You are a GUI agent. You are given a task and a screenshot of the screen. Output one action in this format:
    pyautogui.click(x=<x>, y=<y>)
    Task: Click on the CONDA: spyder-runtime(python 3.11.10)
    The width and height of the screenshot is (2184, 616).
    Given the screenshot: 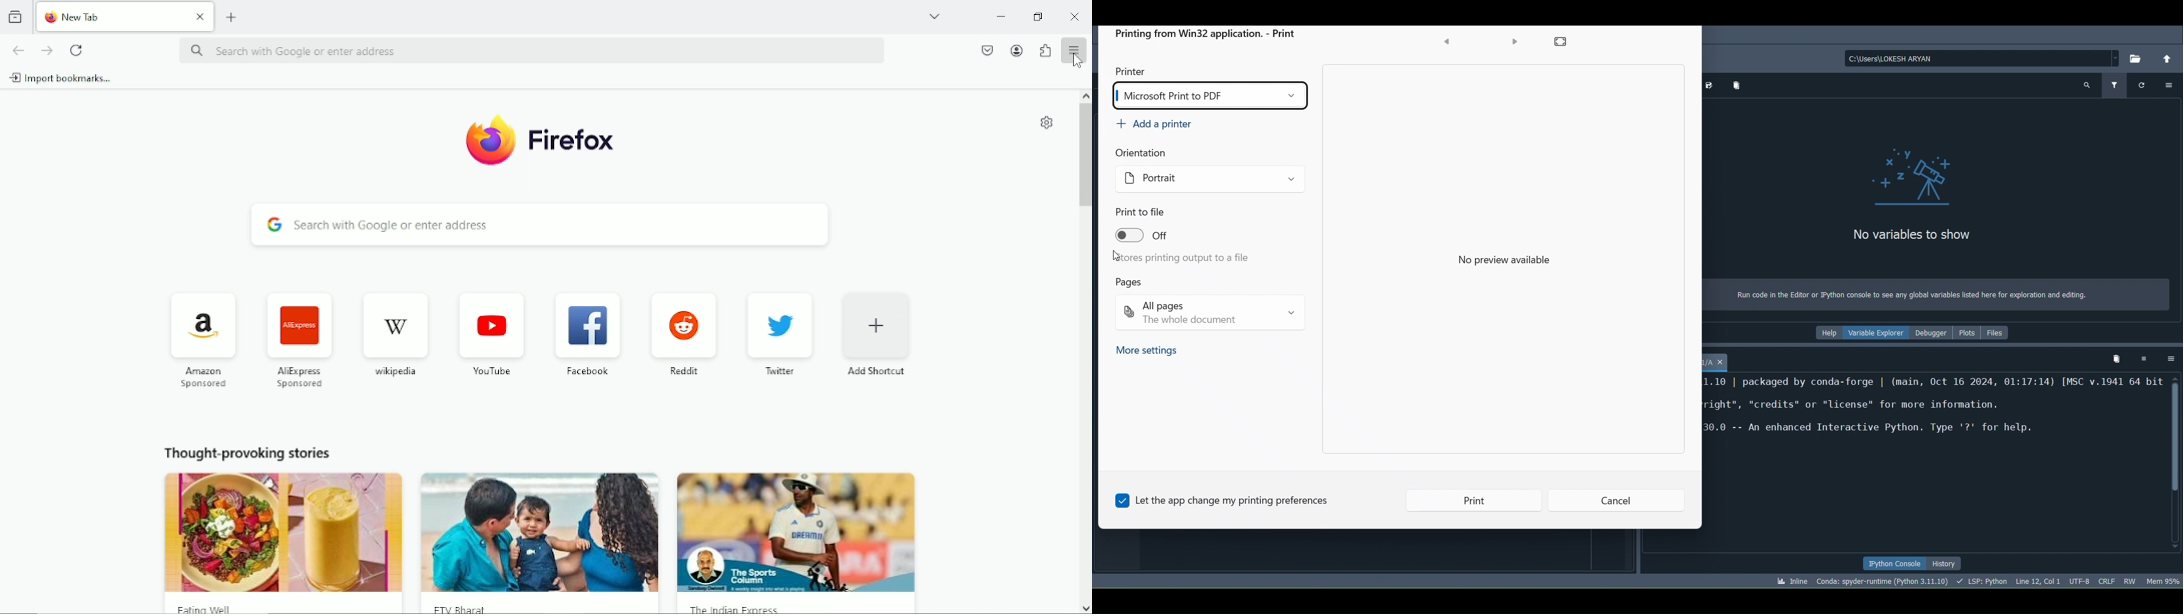 What is the action you would take?
    pyautogui.click(x=1882, y=582)
    